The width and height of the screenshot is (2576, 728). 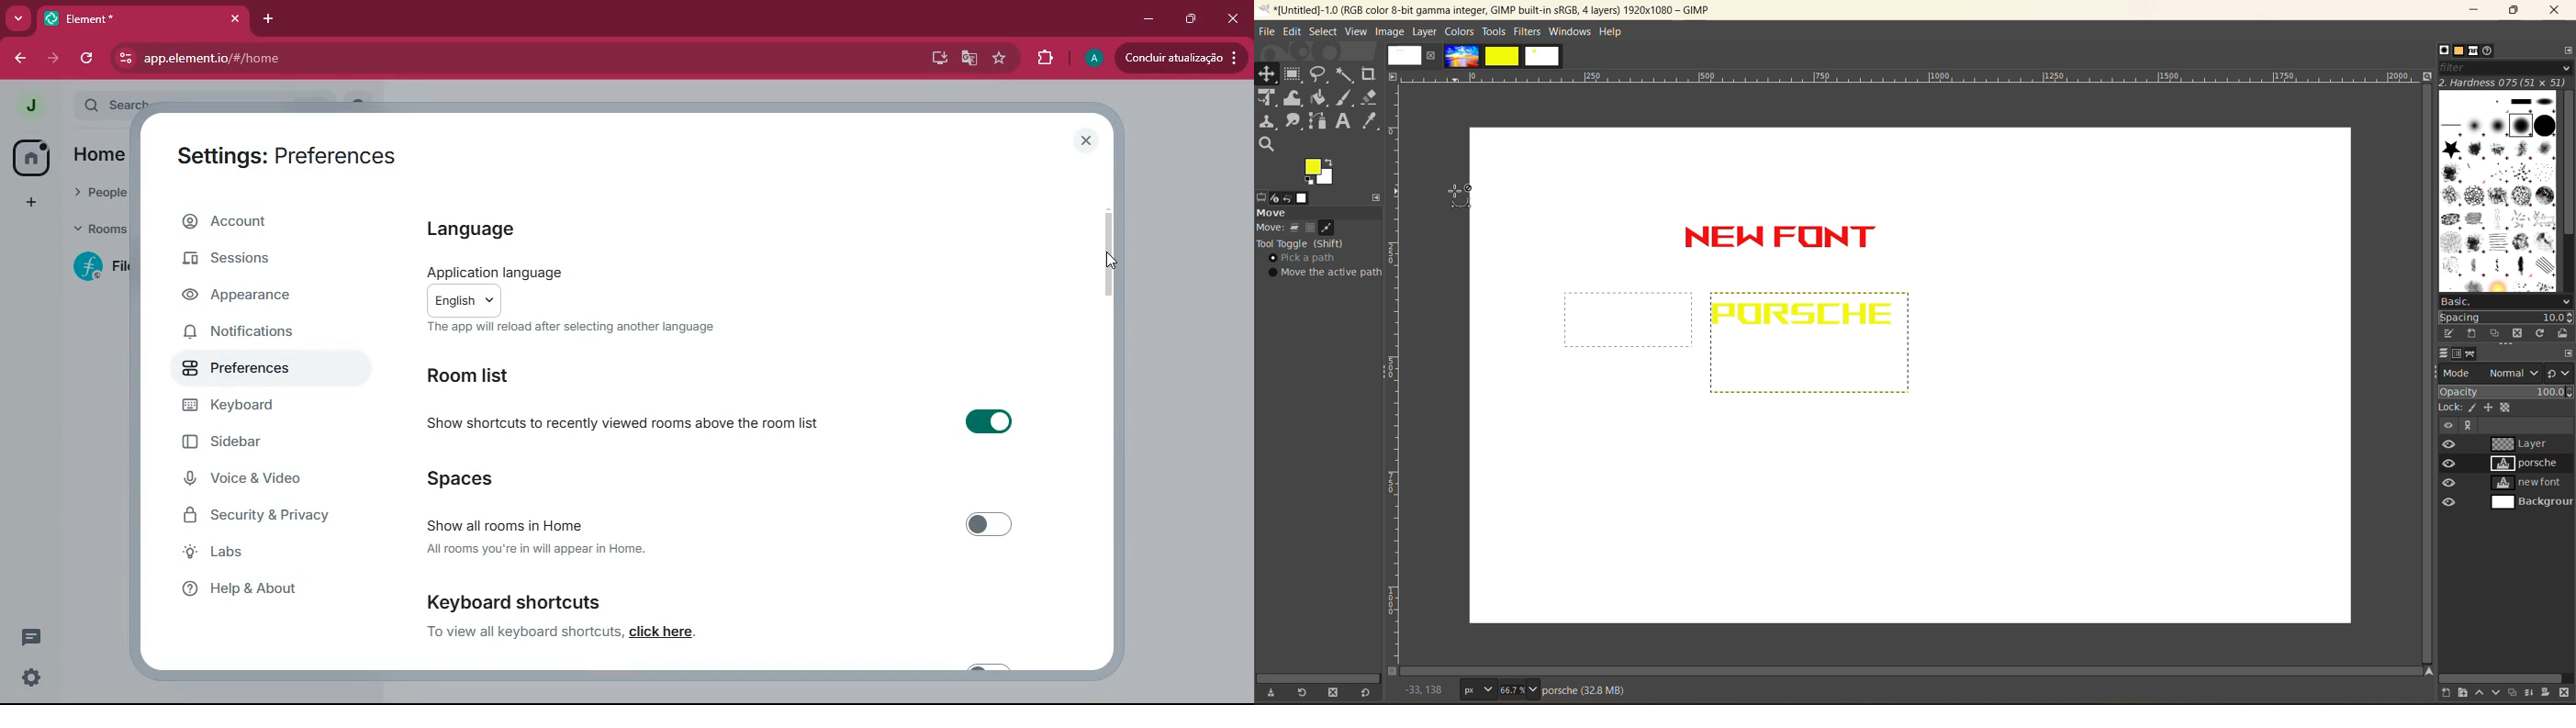 I want to click on people, so click(x=95, y=195).